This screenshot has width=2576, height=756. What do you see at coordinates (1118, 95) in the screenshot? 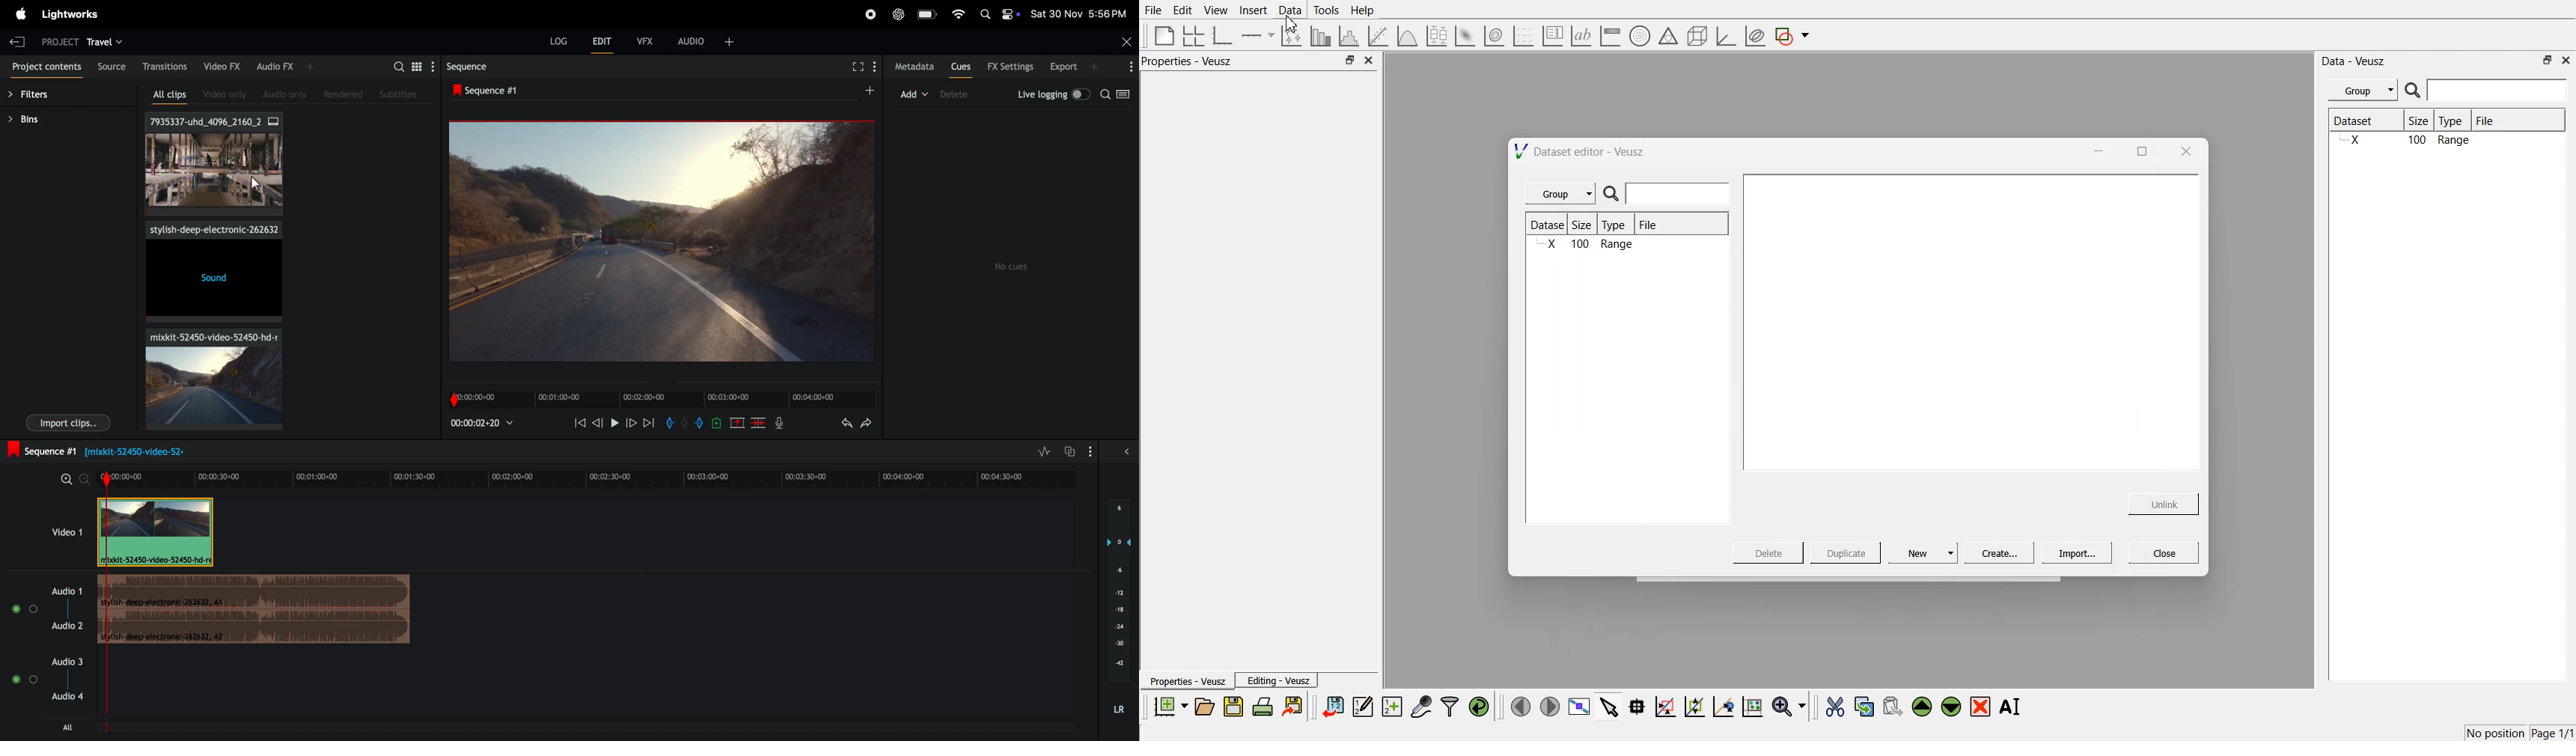
I see `search` at bounding box center [1118, 95].